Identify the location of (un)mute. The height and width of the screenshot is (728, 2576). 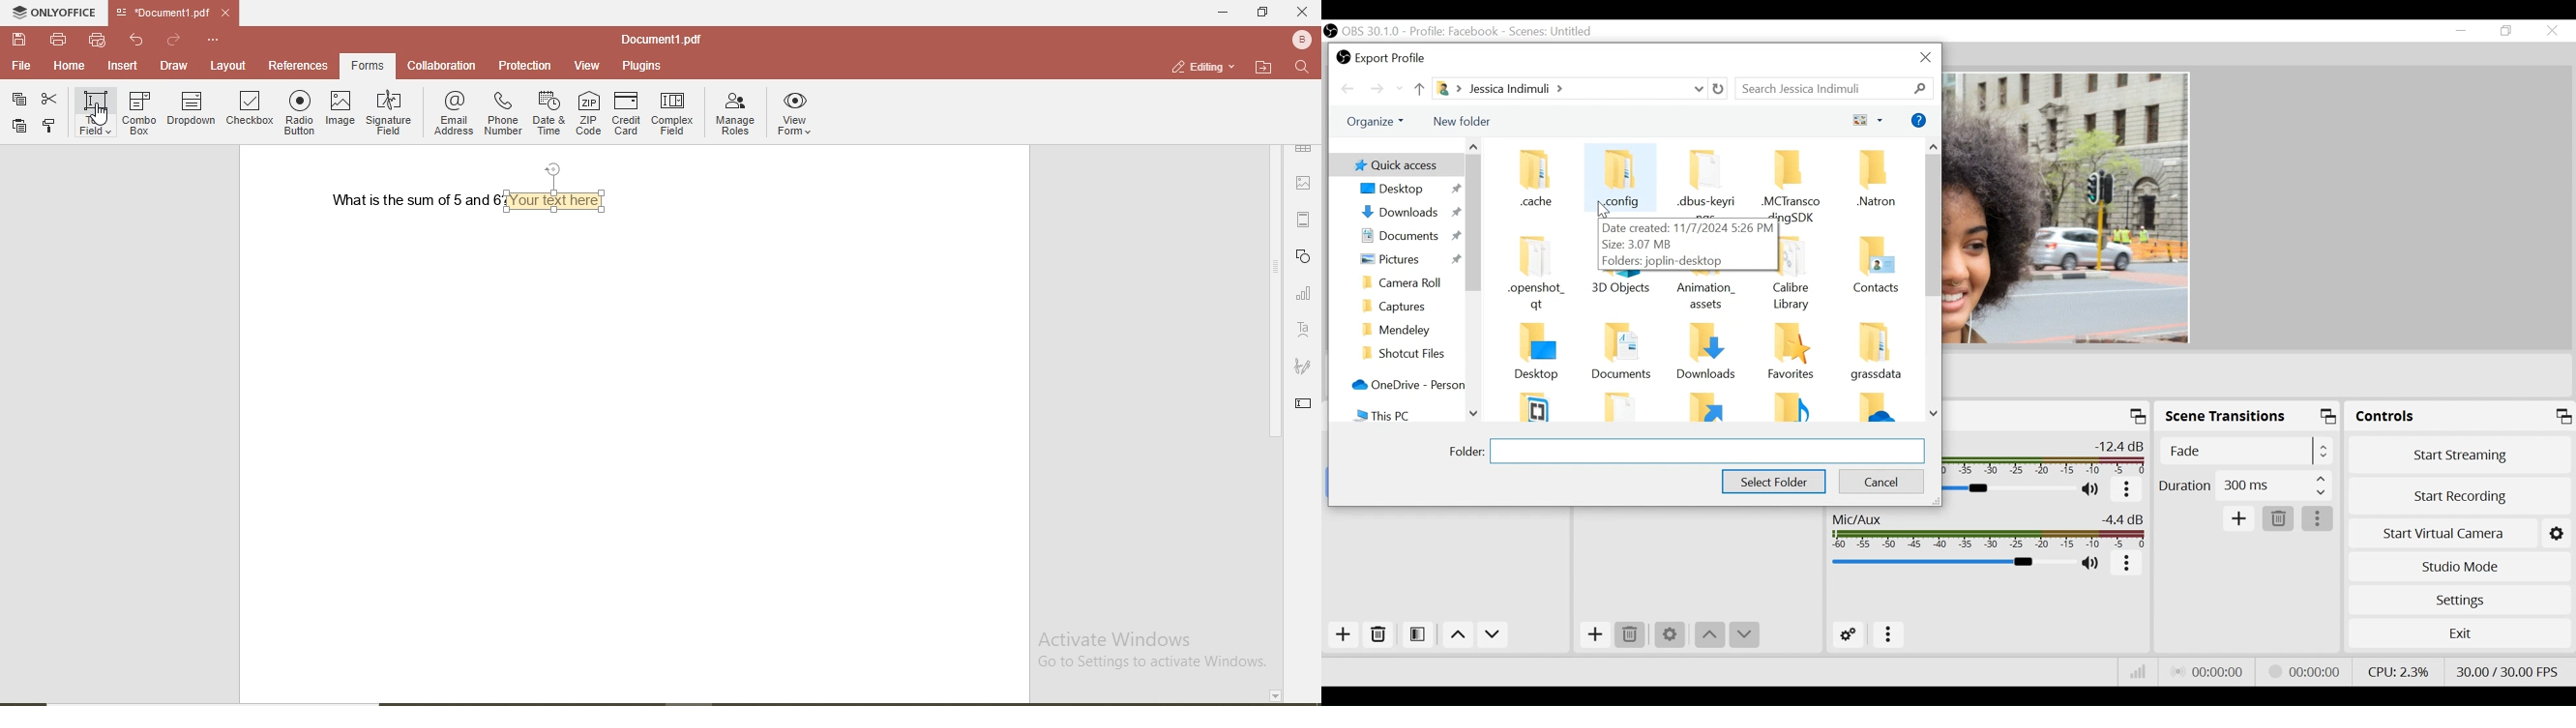
(2093, 563).